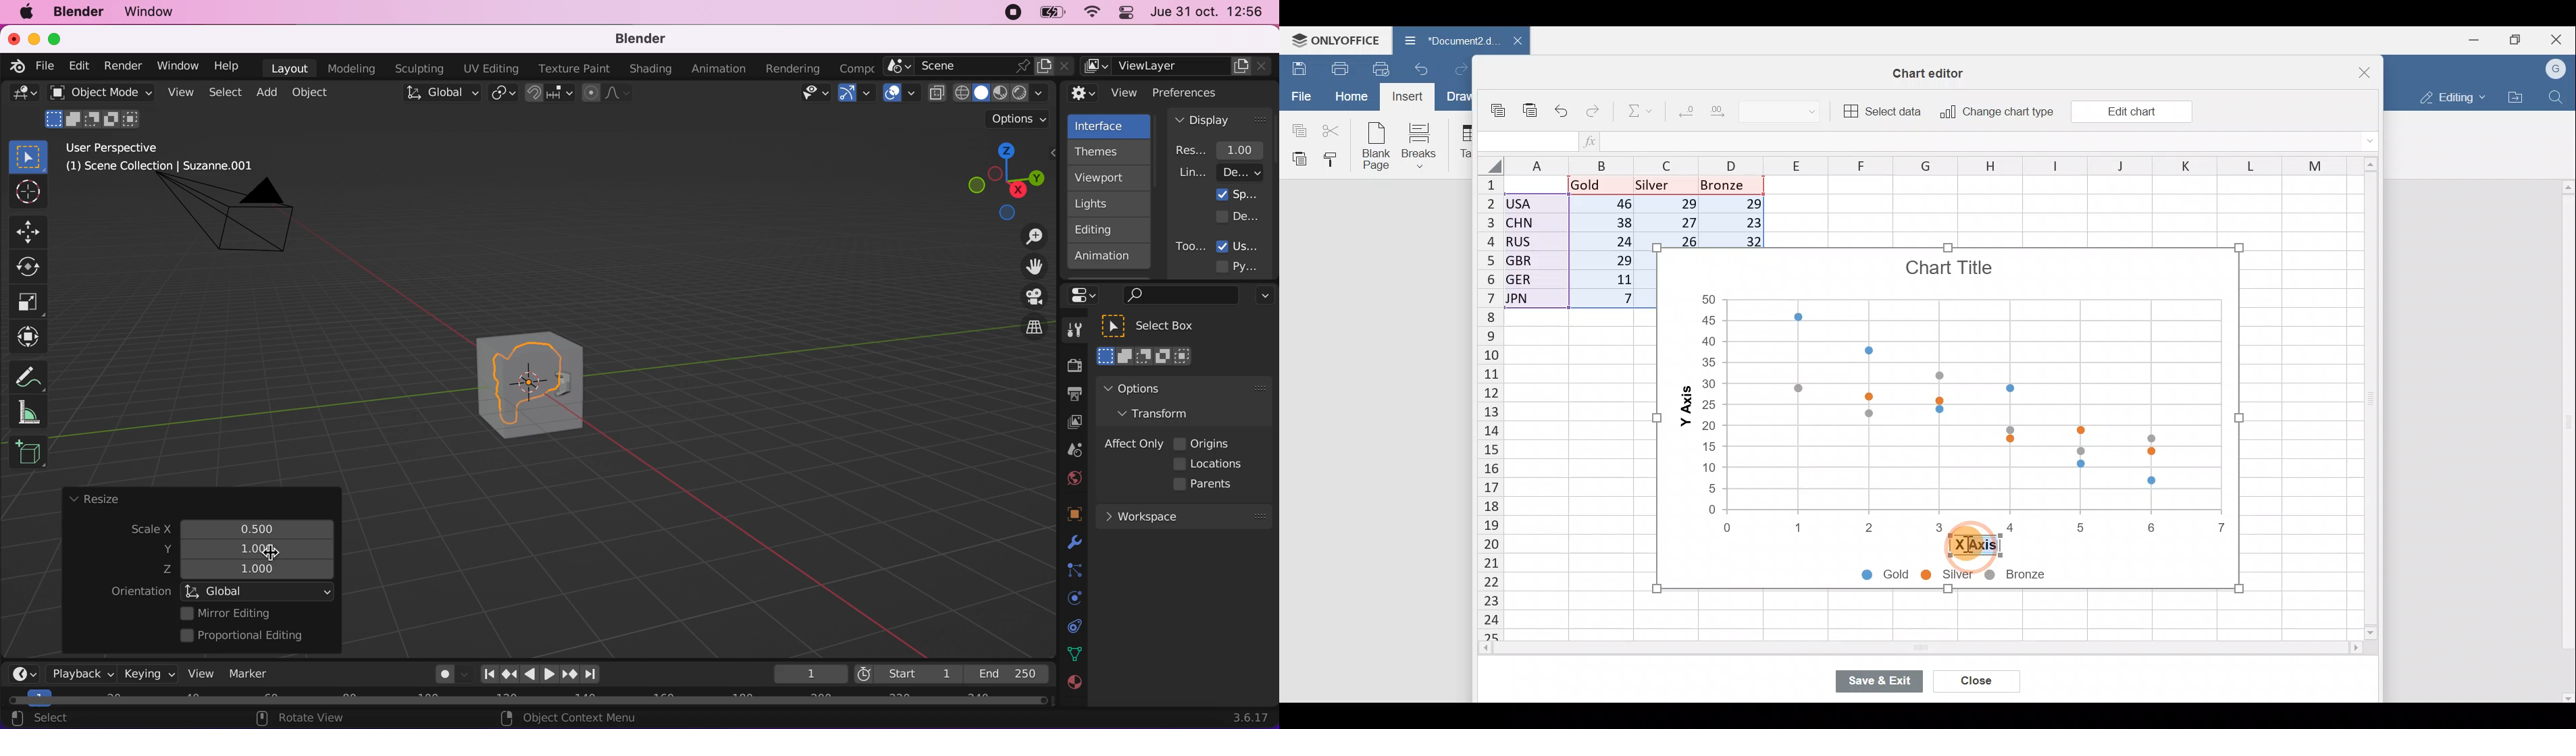 The width and height of the screenshot is (2576, 756). Describe the element at coordinates (1975, 576) in the screenshot. I see `Chart legends` at that location.